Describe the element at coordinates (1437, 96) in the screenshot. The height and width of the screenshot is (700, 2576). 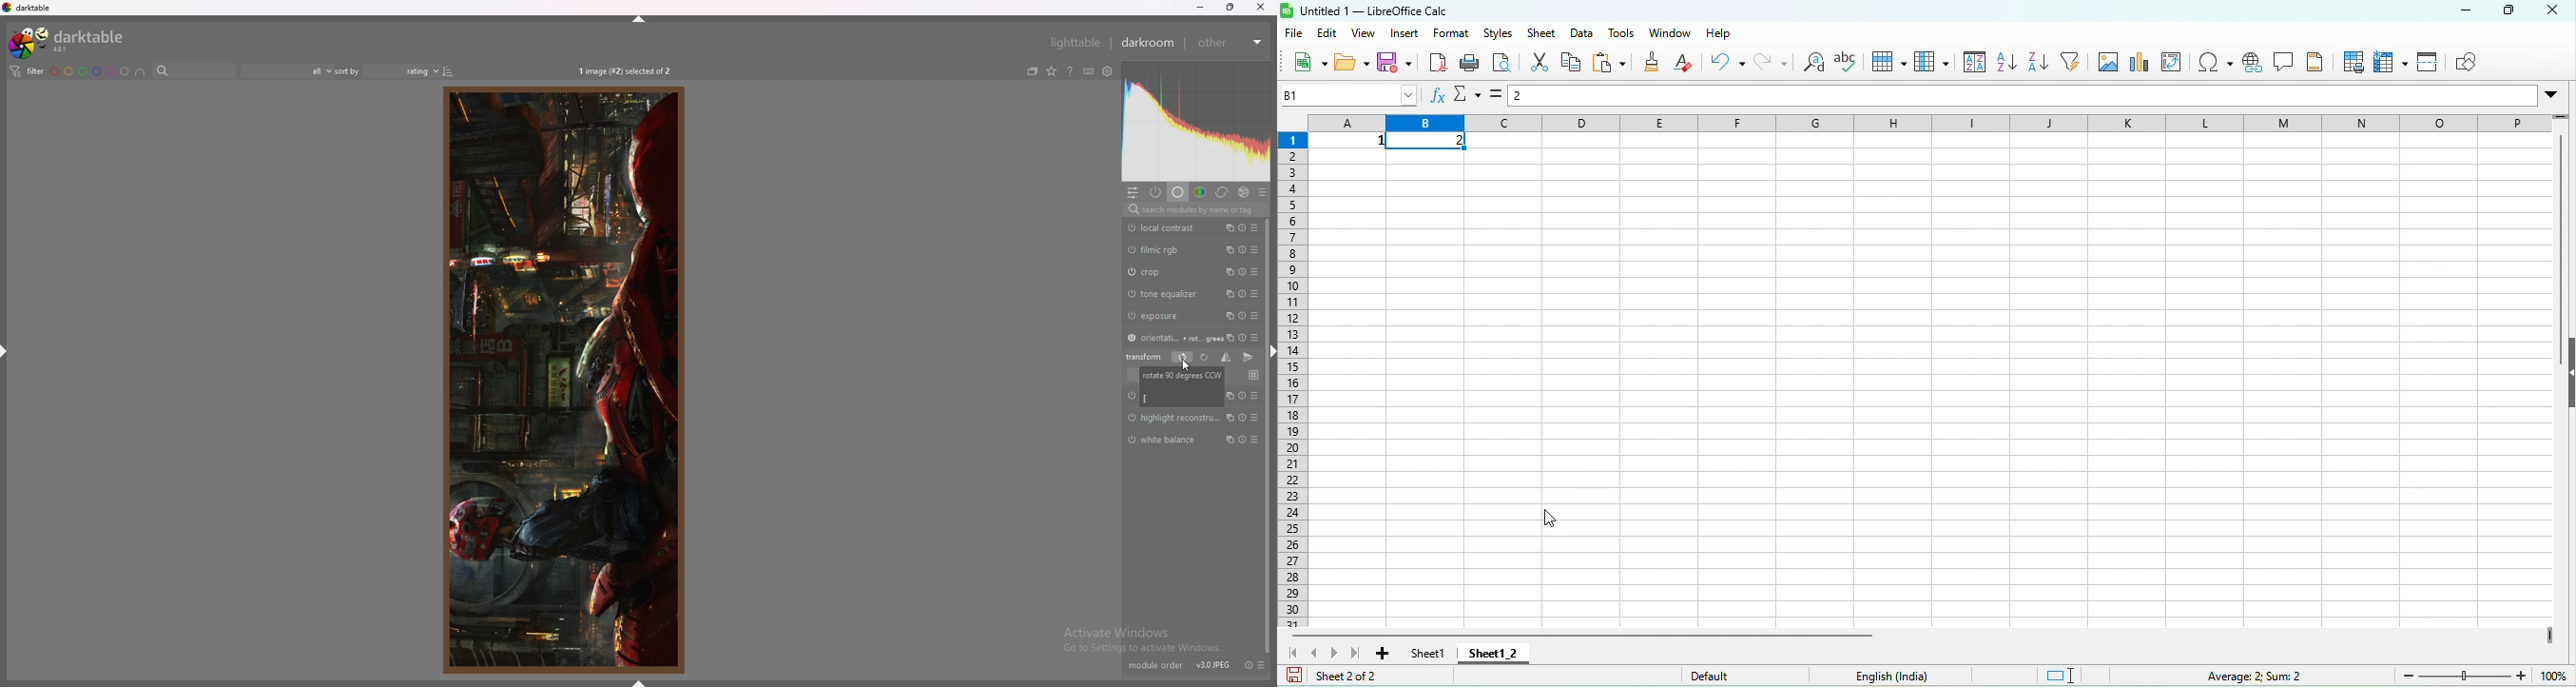
I see `function wizard` at that location.